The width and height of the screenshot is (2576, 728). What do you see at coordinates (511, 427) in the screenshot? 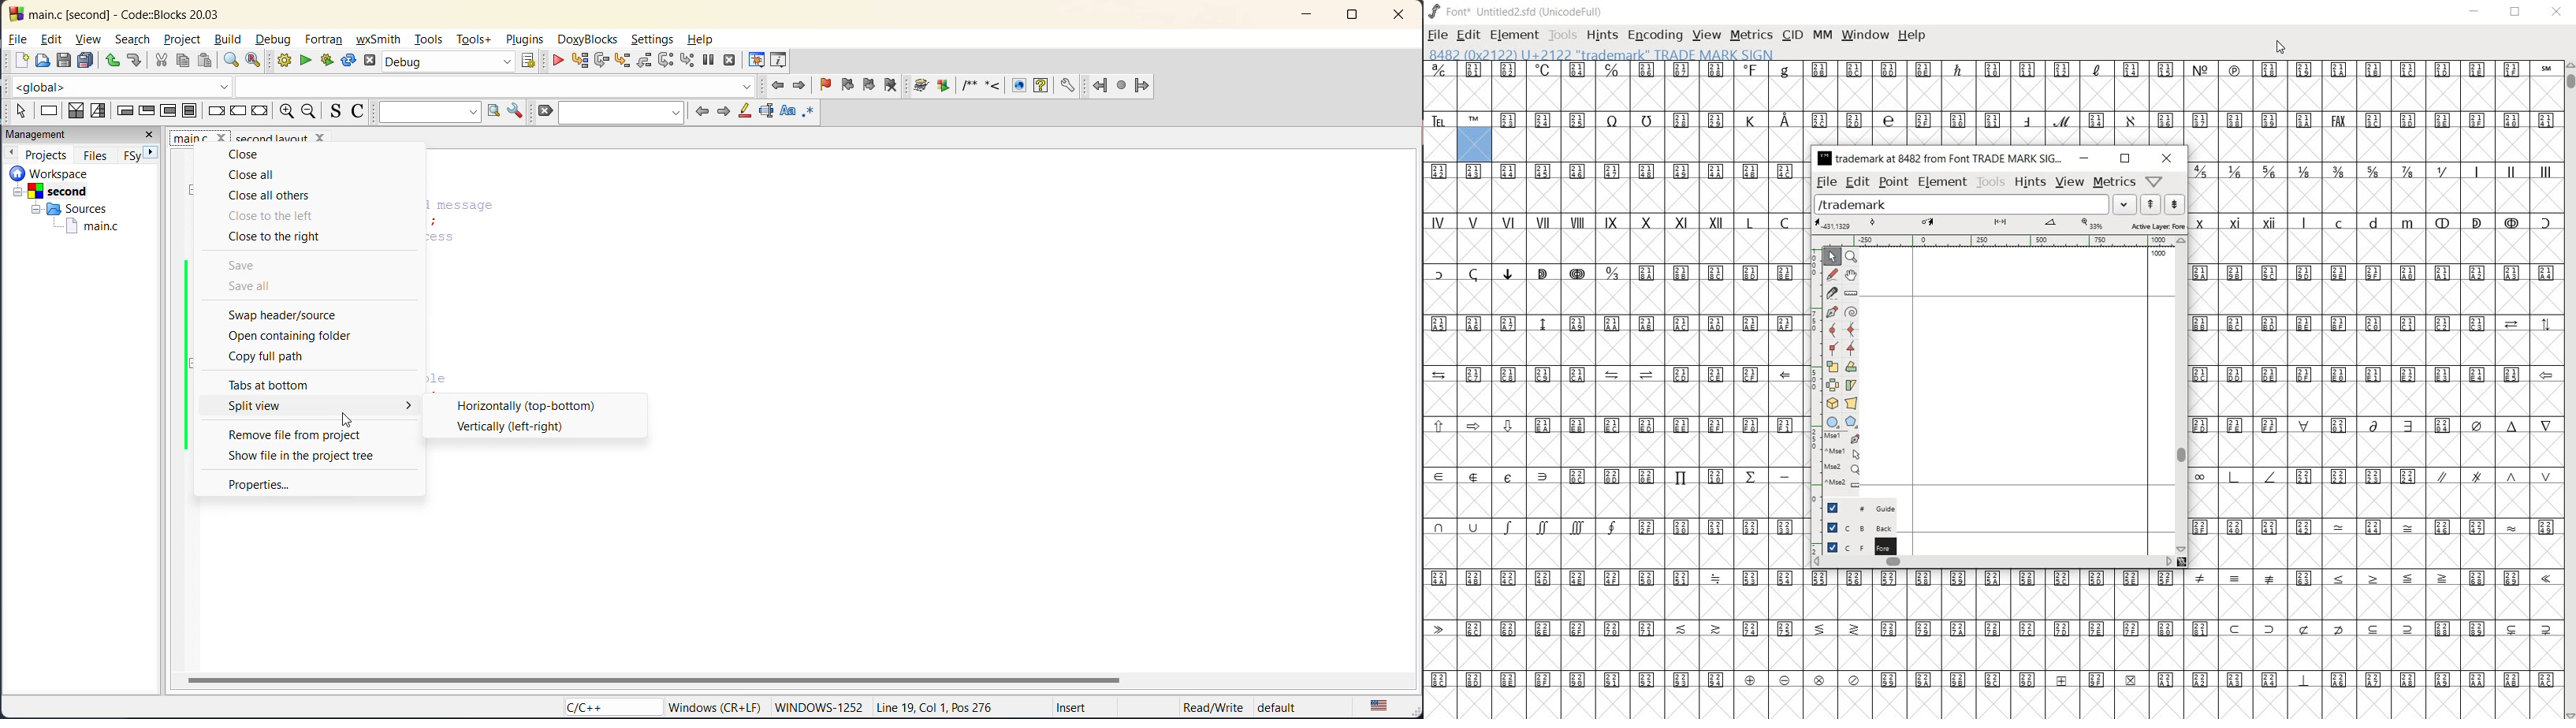
I see `vertically` at bounding box center [511, 427].